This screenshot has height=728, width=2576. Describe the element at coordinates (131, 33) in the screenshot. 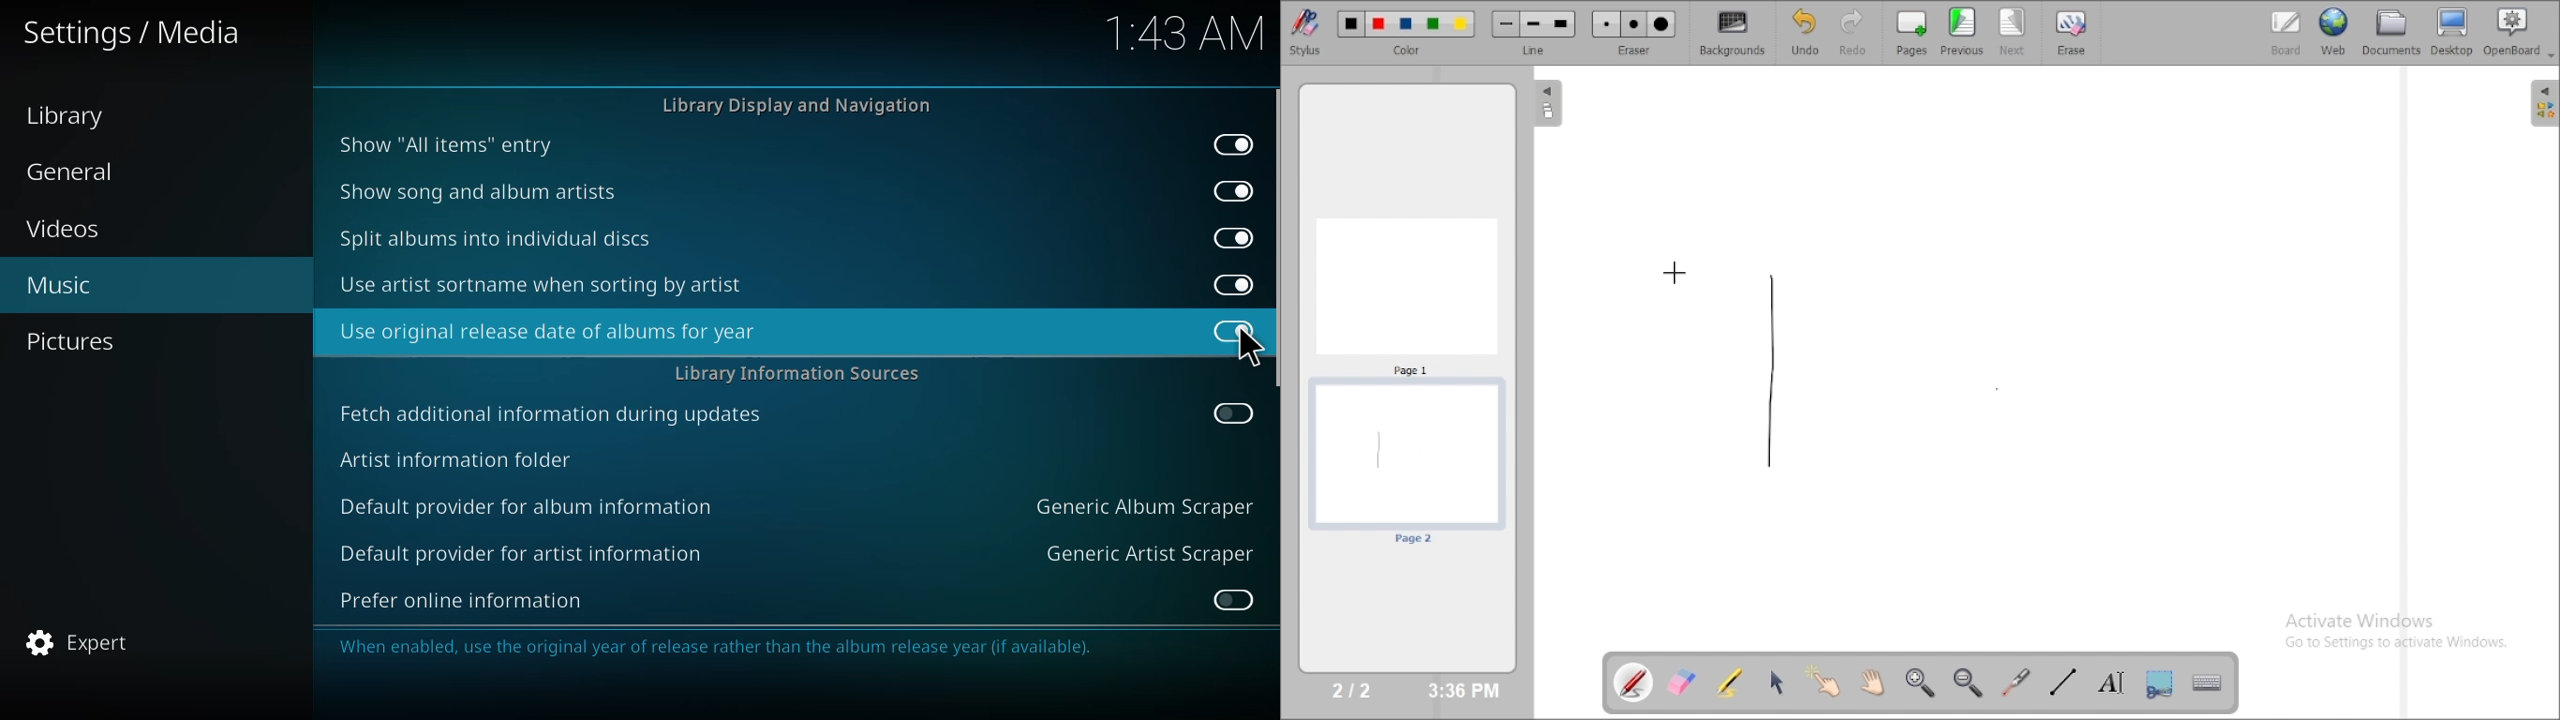

I see `media` at that location.